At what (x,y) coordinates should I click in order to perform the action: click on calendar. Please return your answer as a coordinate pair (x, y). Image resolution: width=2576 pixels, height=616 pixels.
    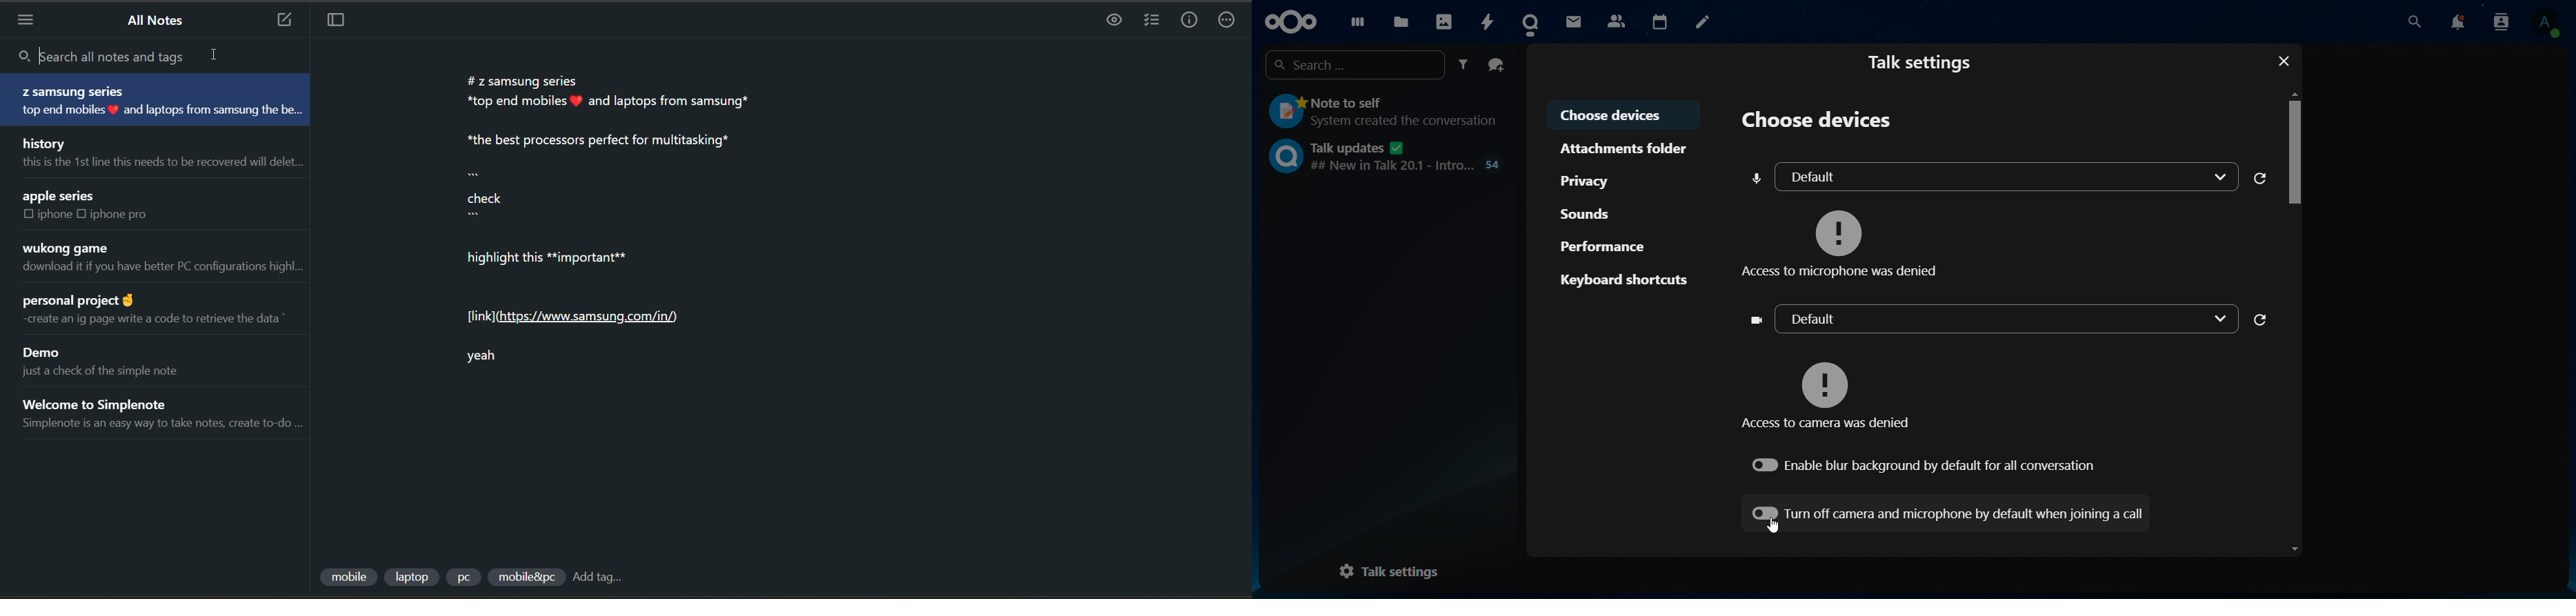
    Looking at the image, I should click on (1661, 19).